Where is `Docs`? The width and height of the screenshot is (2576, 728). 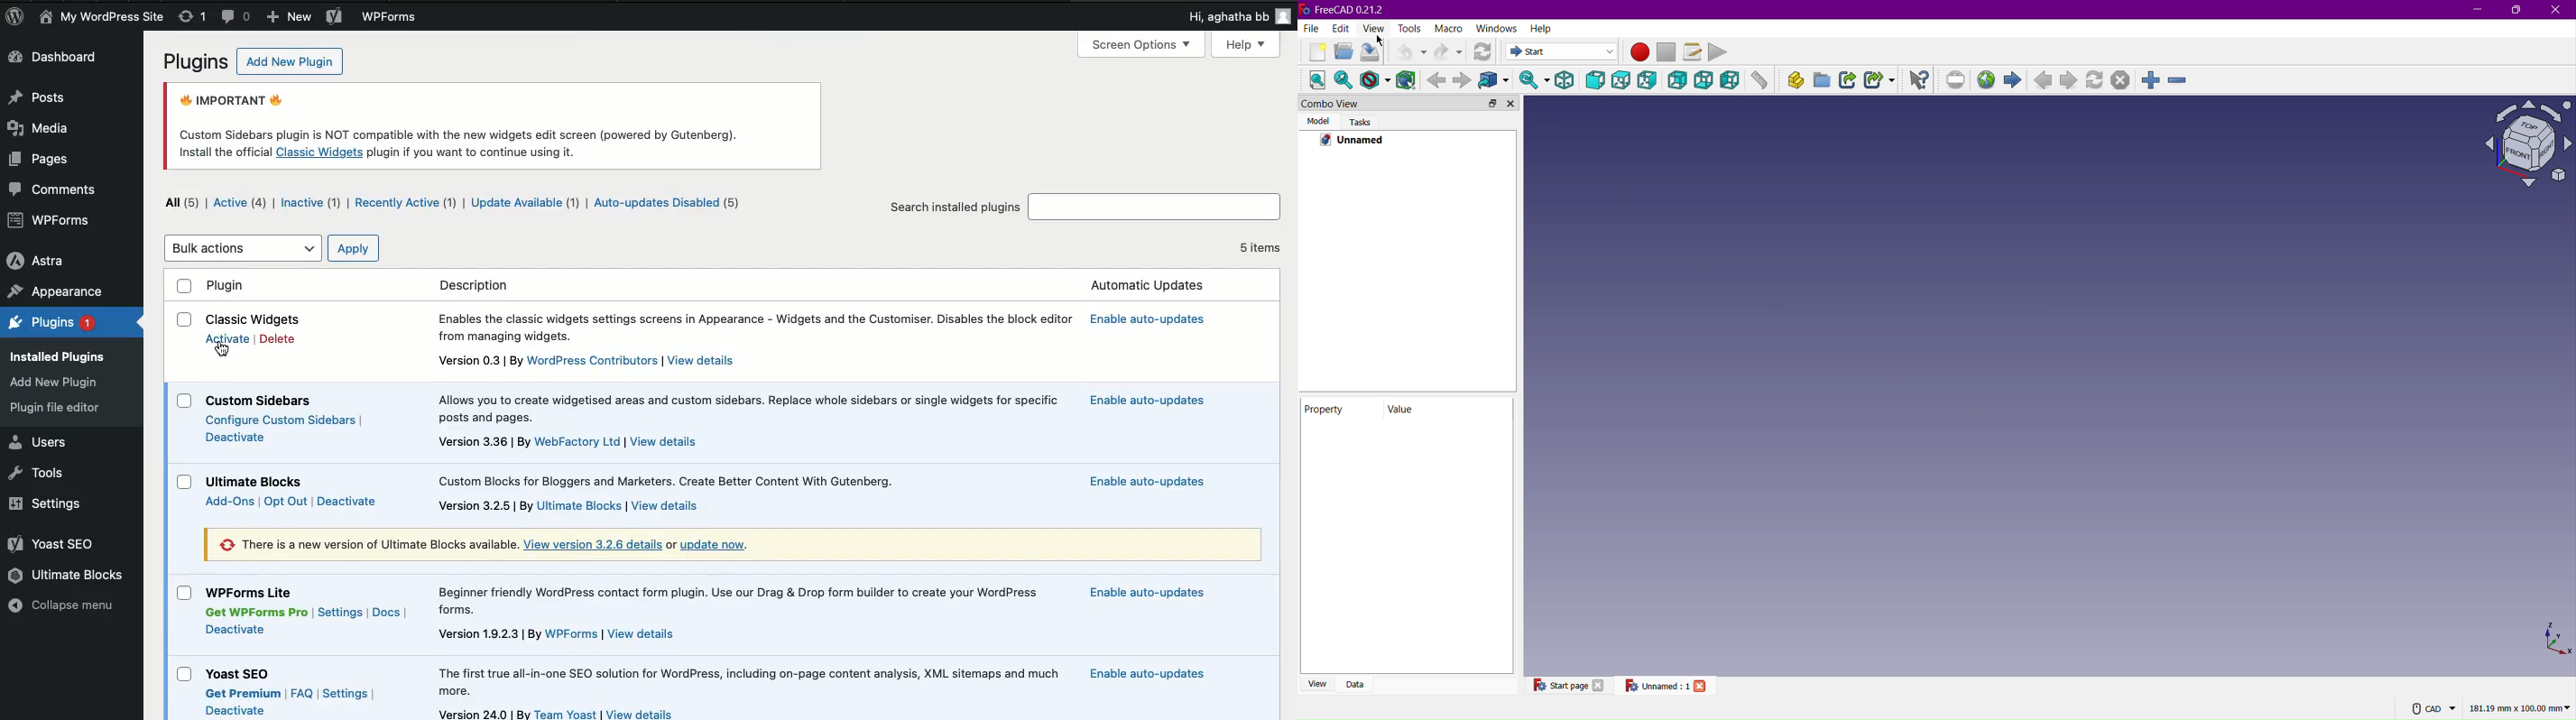
Docs is located at coordinates (388, 614).